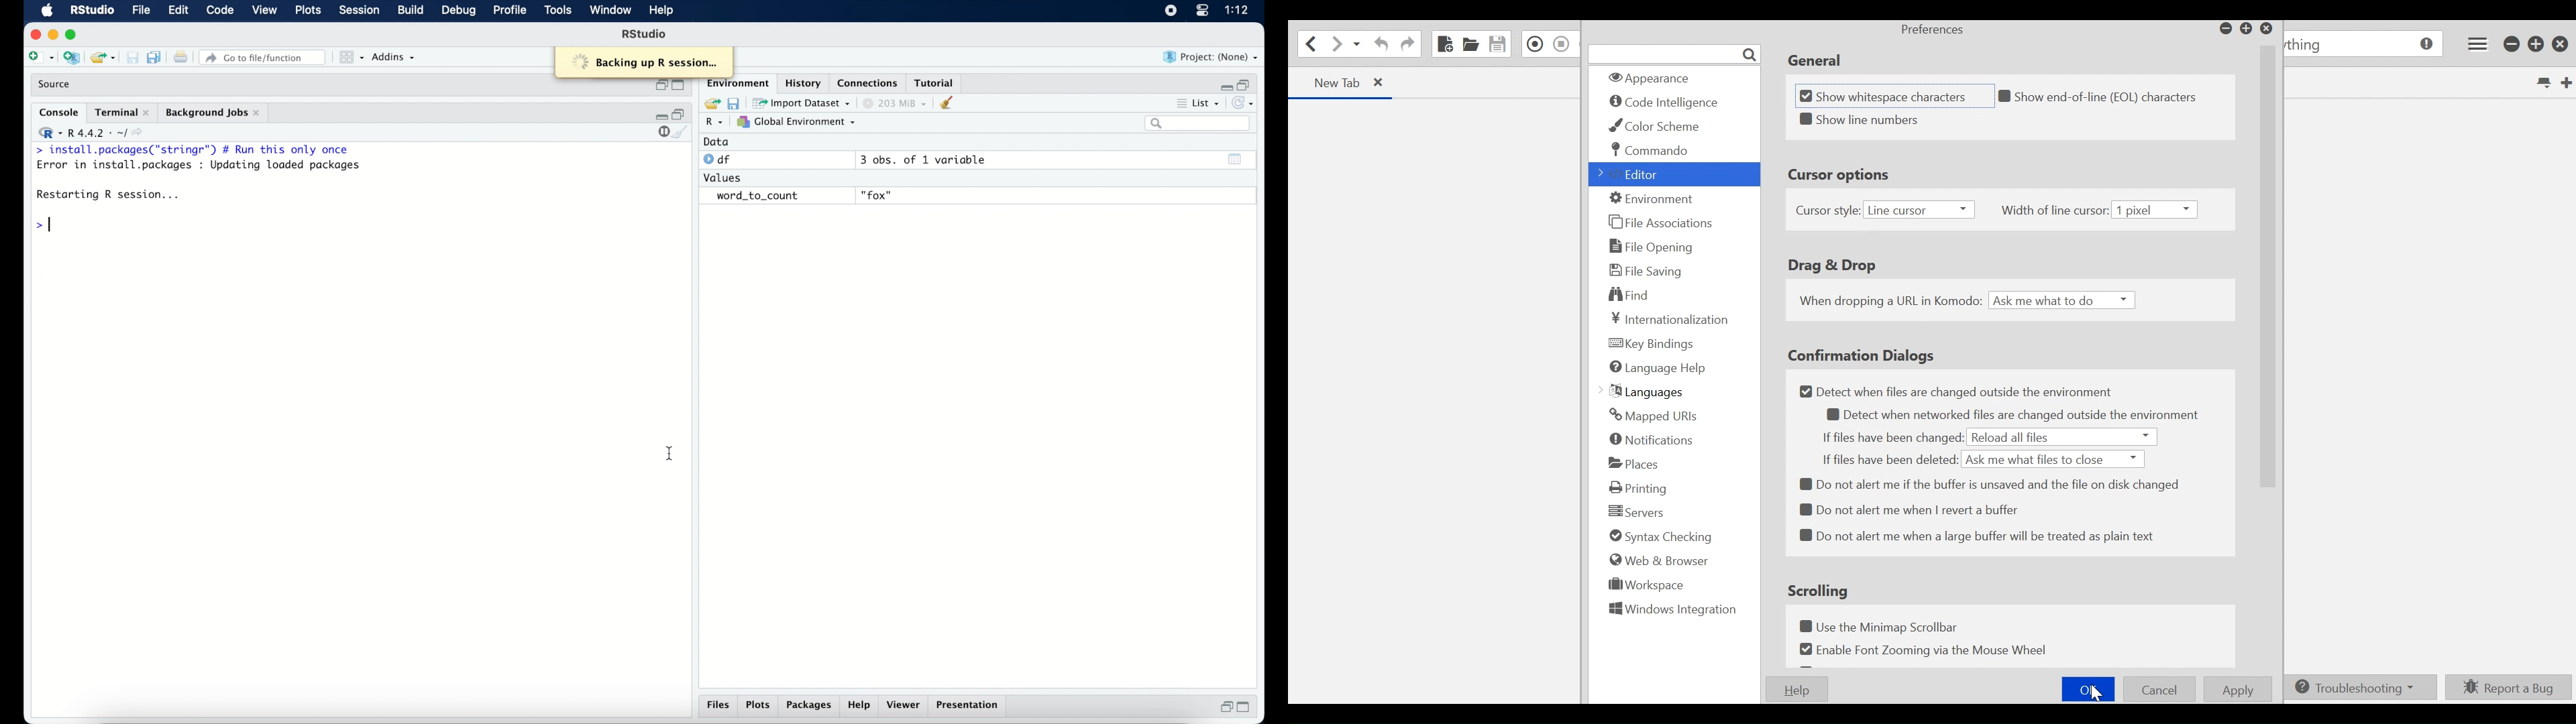  What do you see at coordinates (111, 196) in the screenshot?
I see `Restarting R session...` at bounding box center [111, 196].